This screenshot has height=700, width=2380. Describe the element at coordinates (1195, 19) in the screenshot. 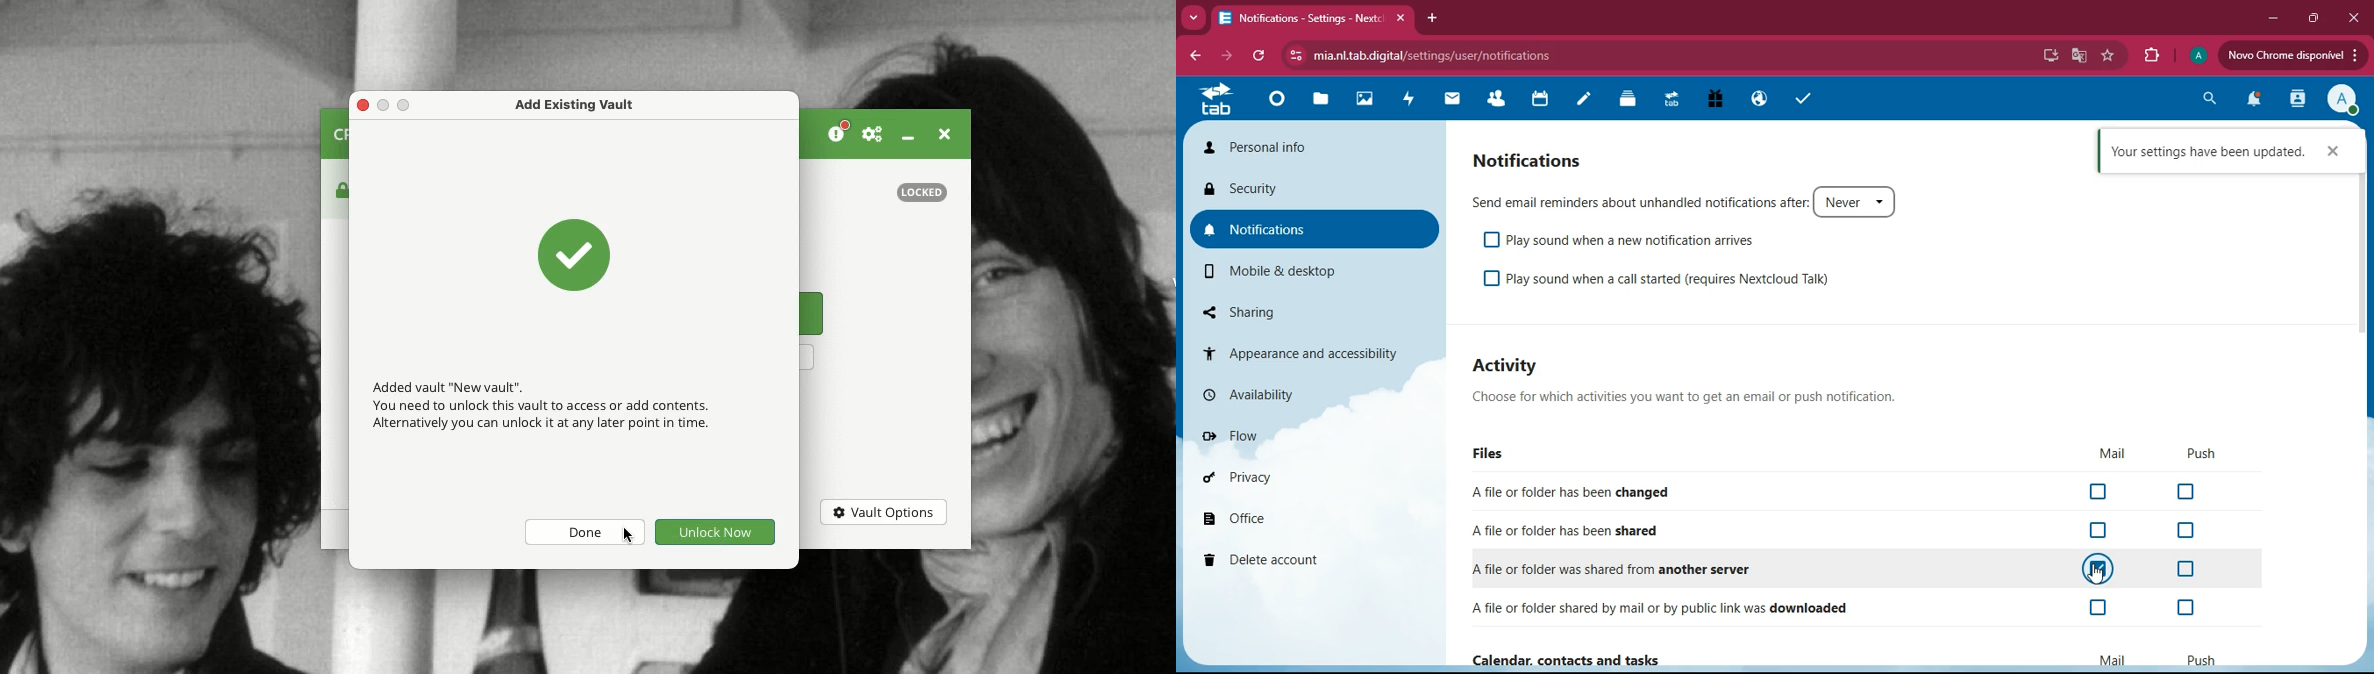

I see `more` at that location.